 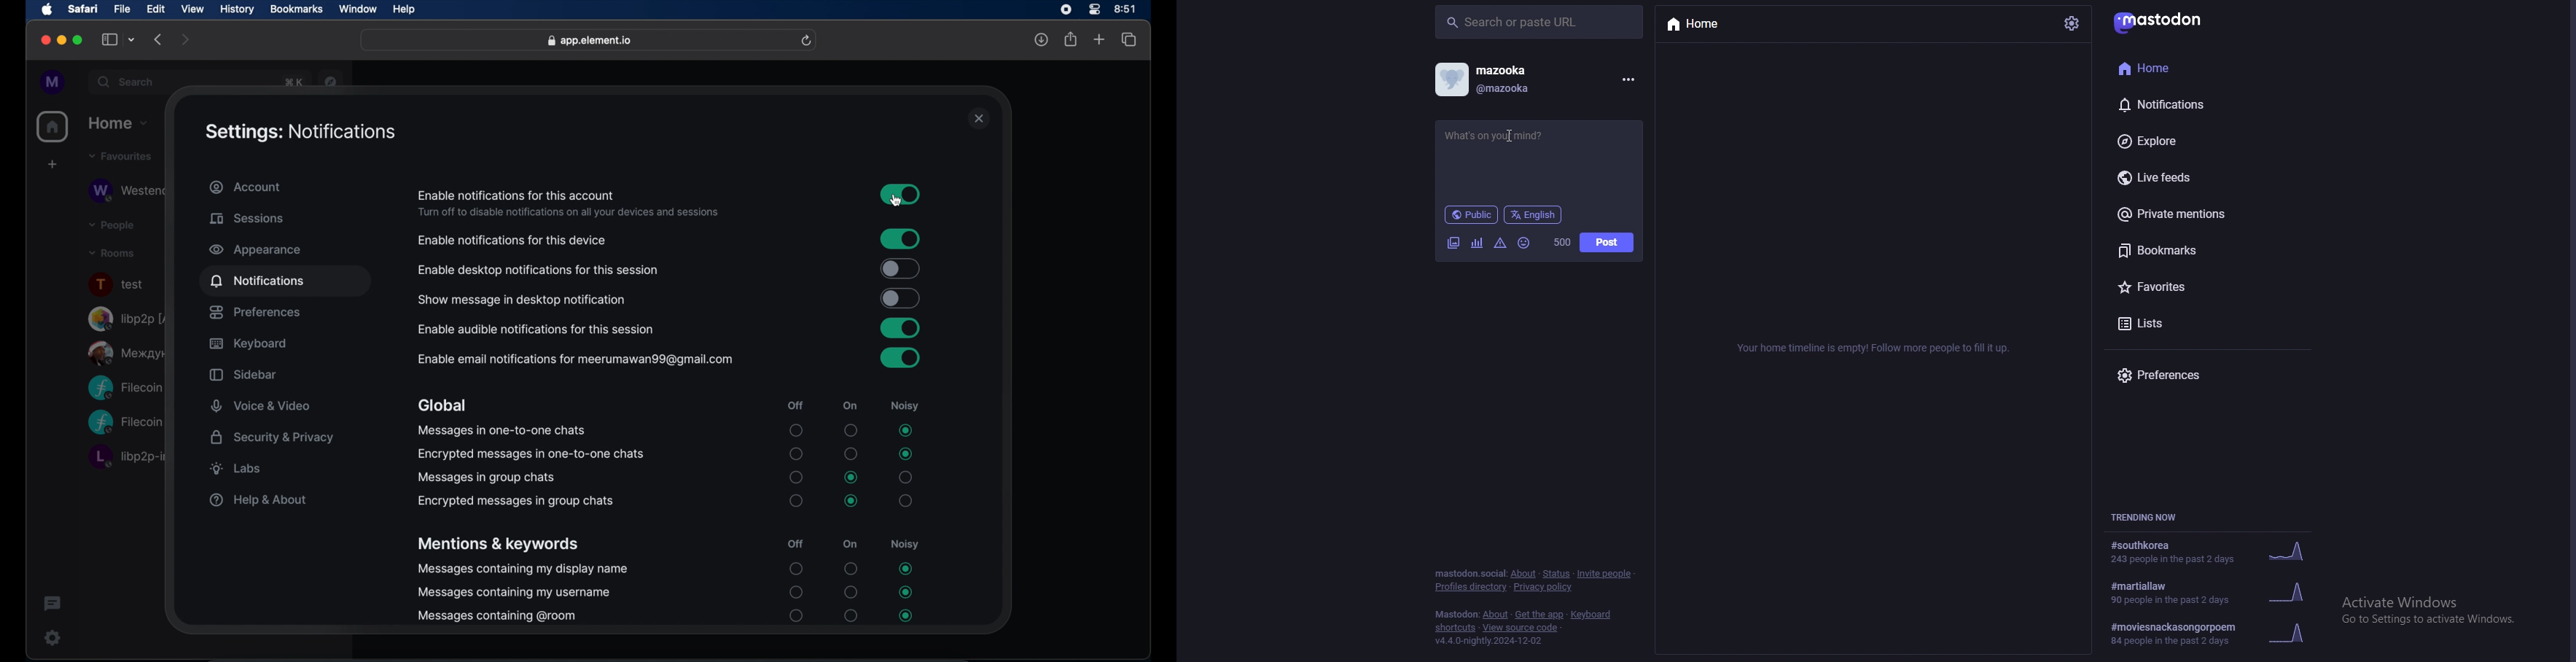 I want to click on minimize, so click(x=62, y=40).